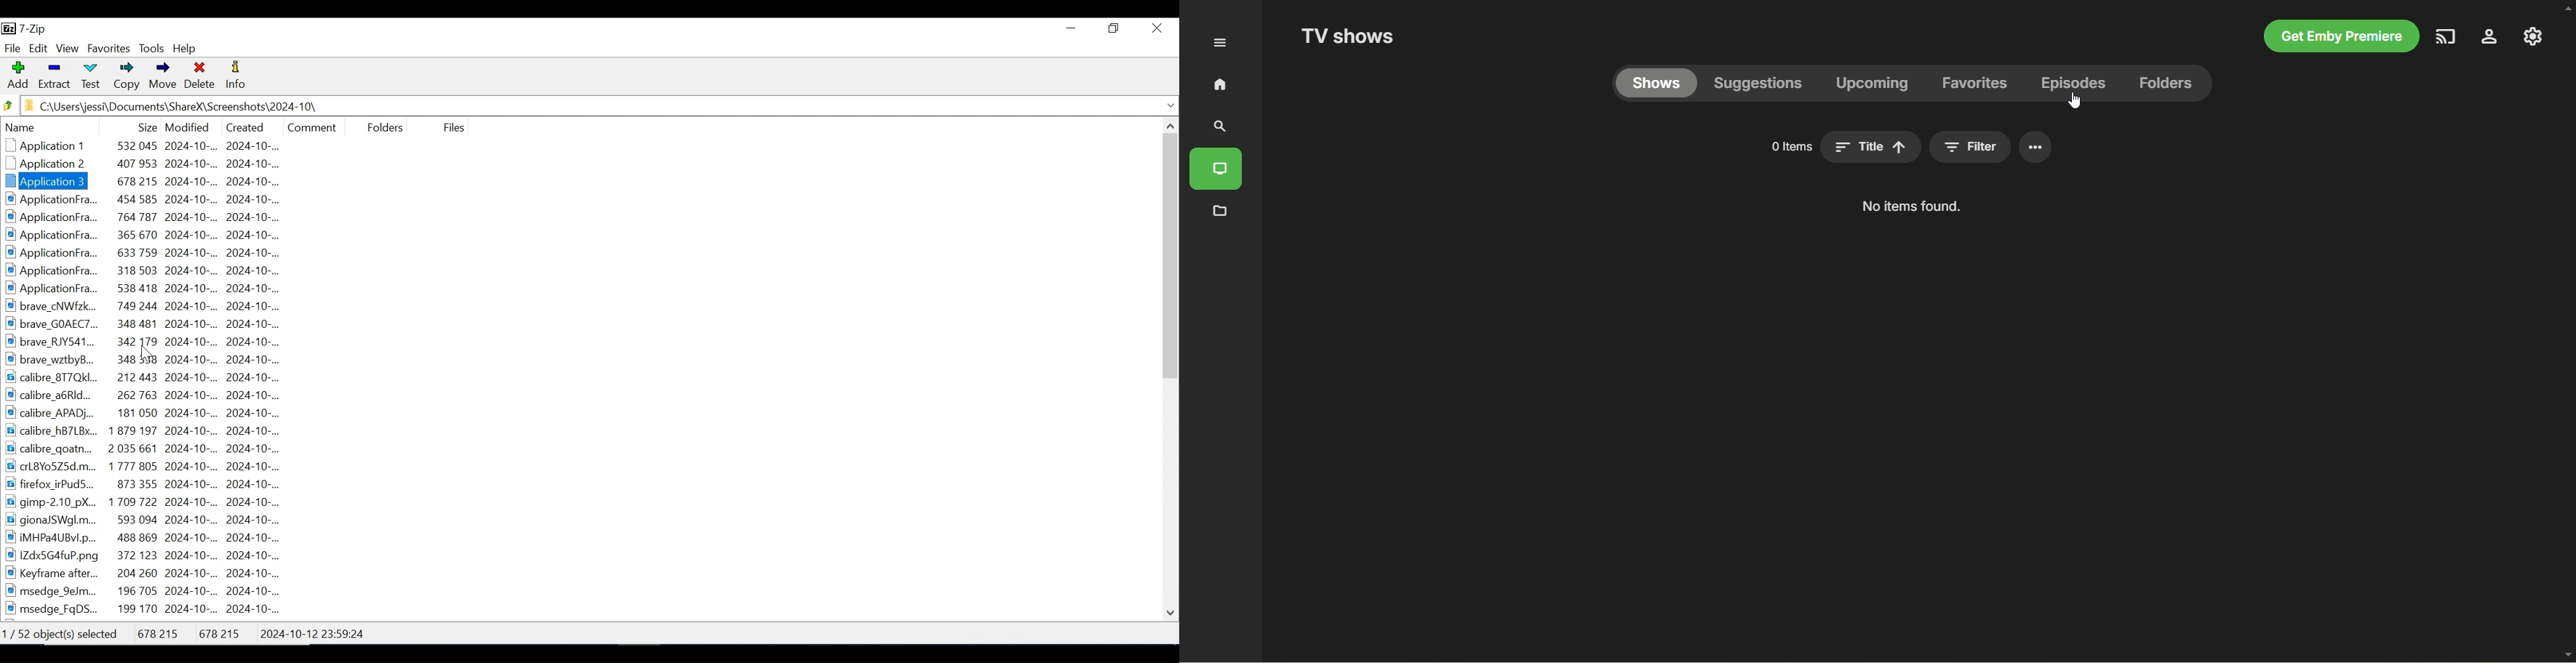  I want to click on Close, so click(1156, 28).